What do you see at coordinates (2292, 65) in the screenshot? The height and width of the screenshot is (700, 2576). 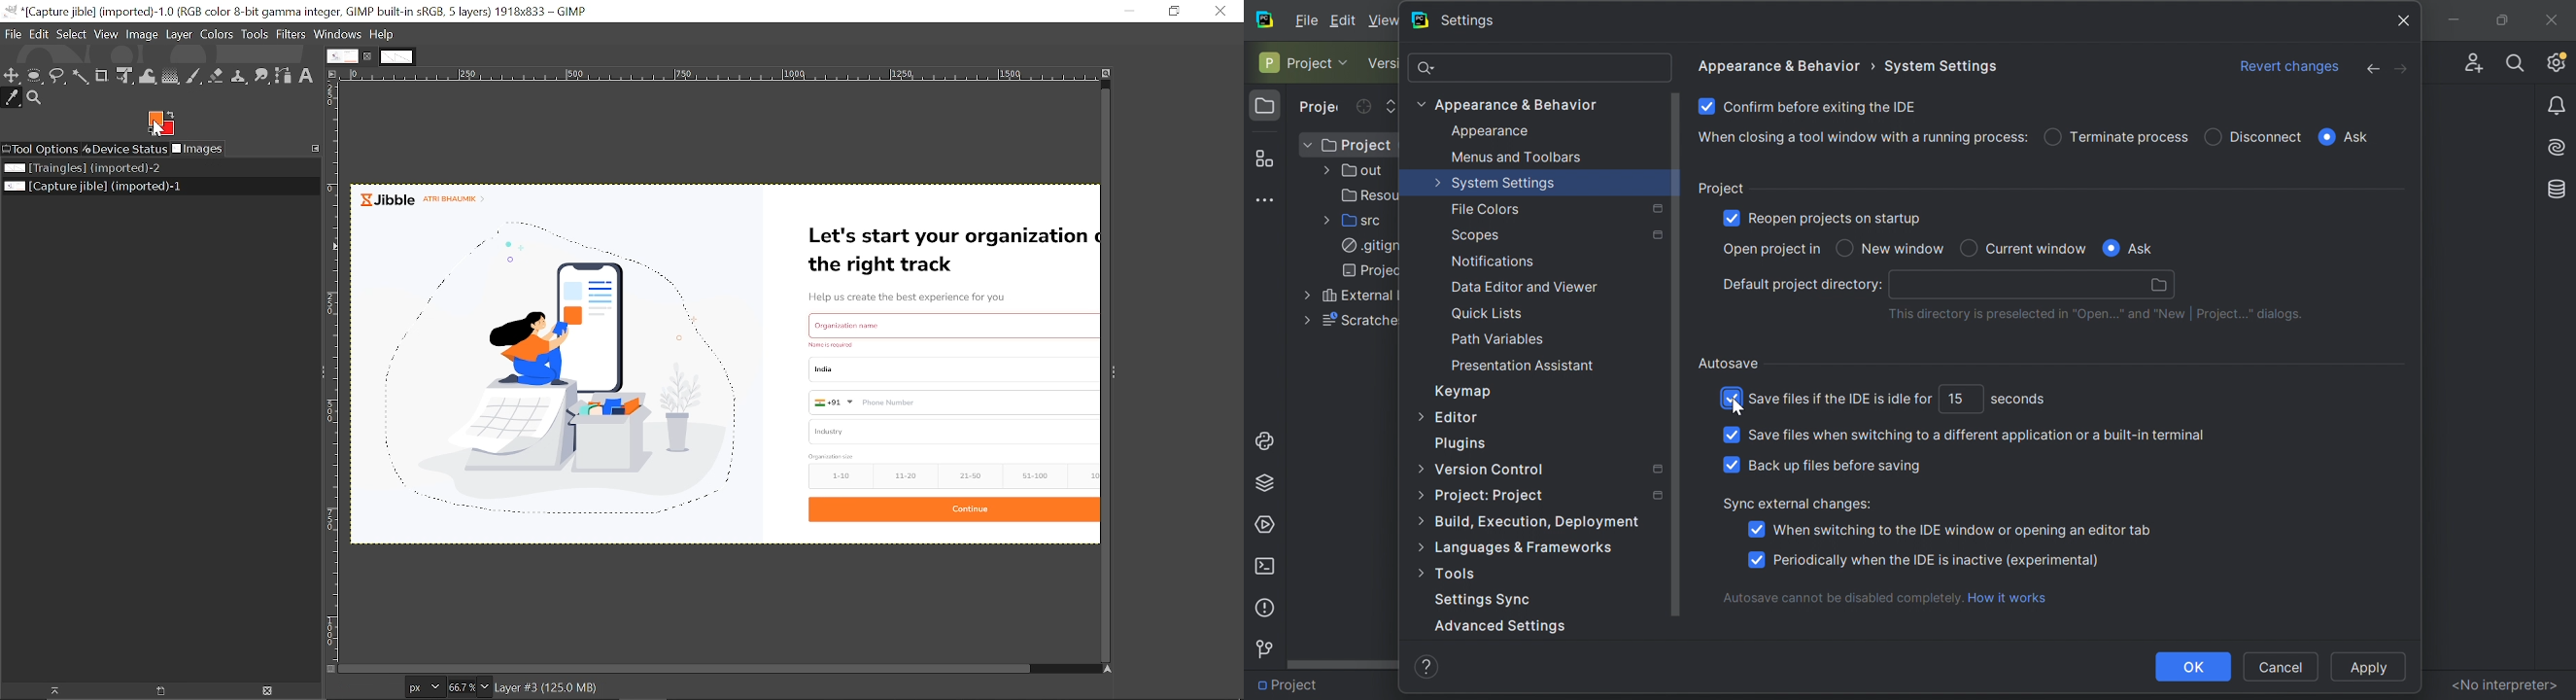 I see `Revert changes` at bounding box center [2292, 65].